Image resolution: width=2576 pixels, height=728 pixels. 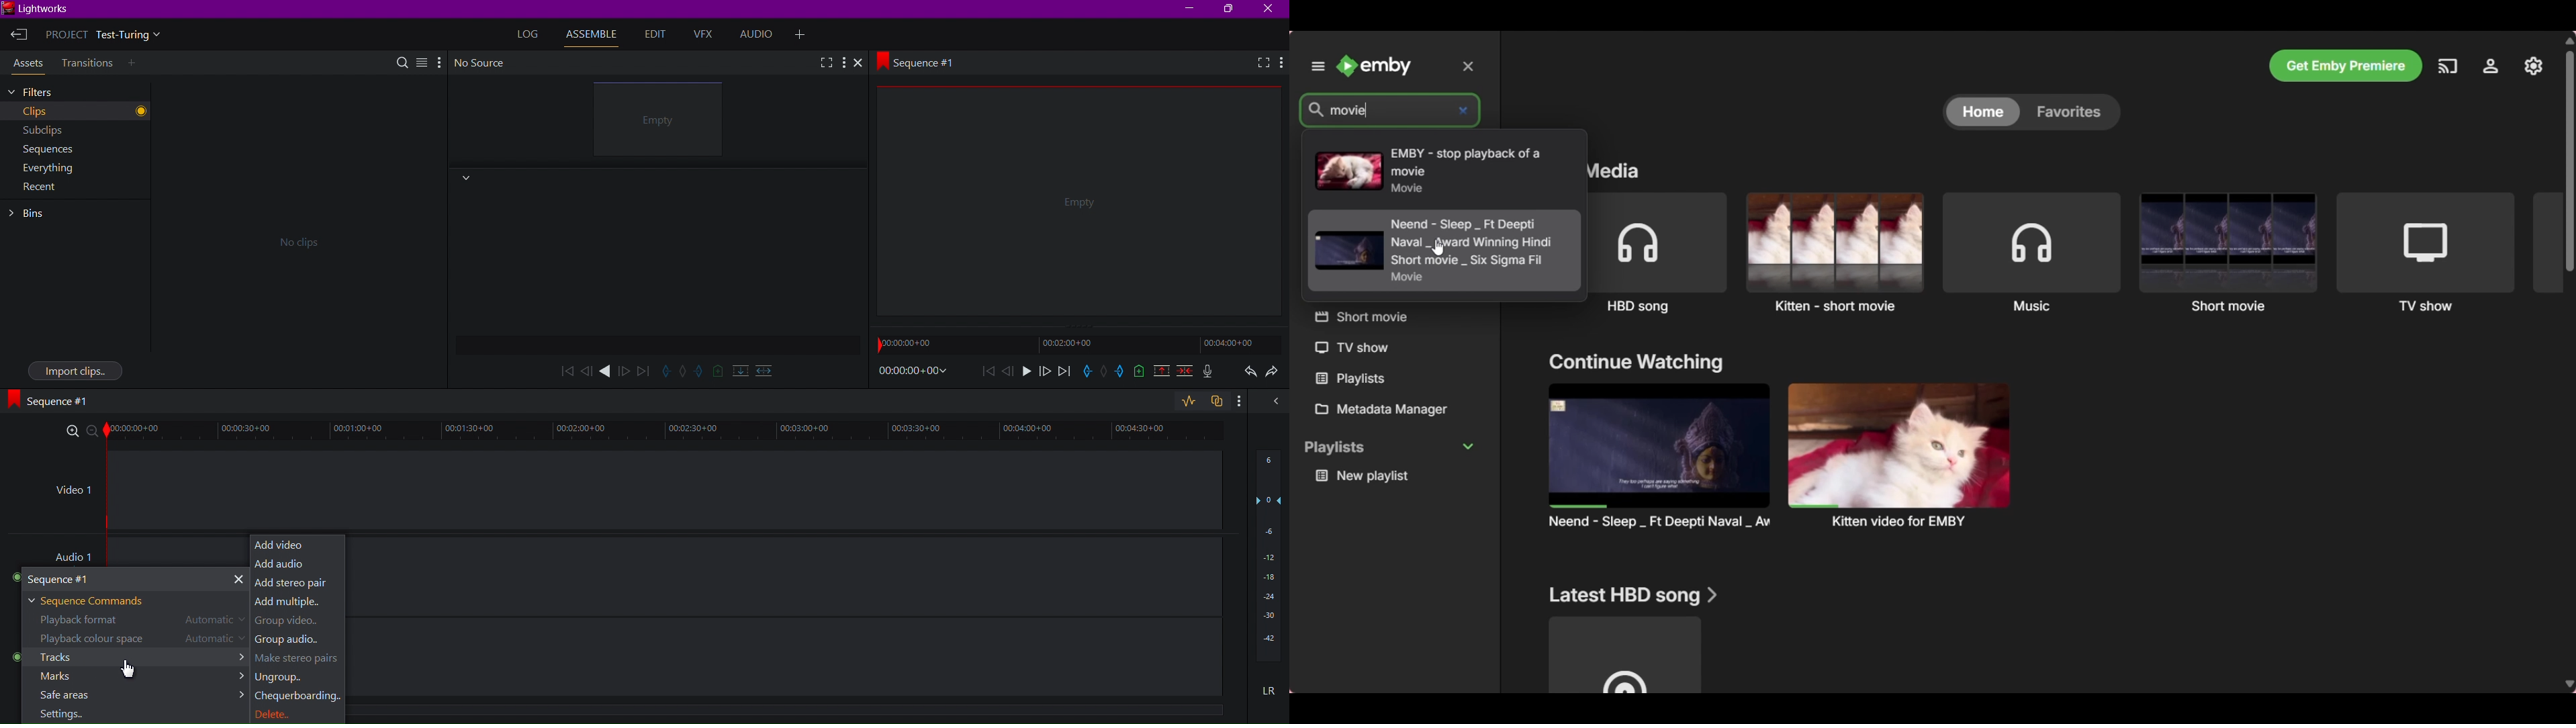 What do you see at coordinates (84, 619) in the screenshot?
I see `Playback format` at bounding box center [84, 619].